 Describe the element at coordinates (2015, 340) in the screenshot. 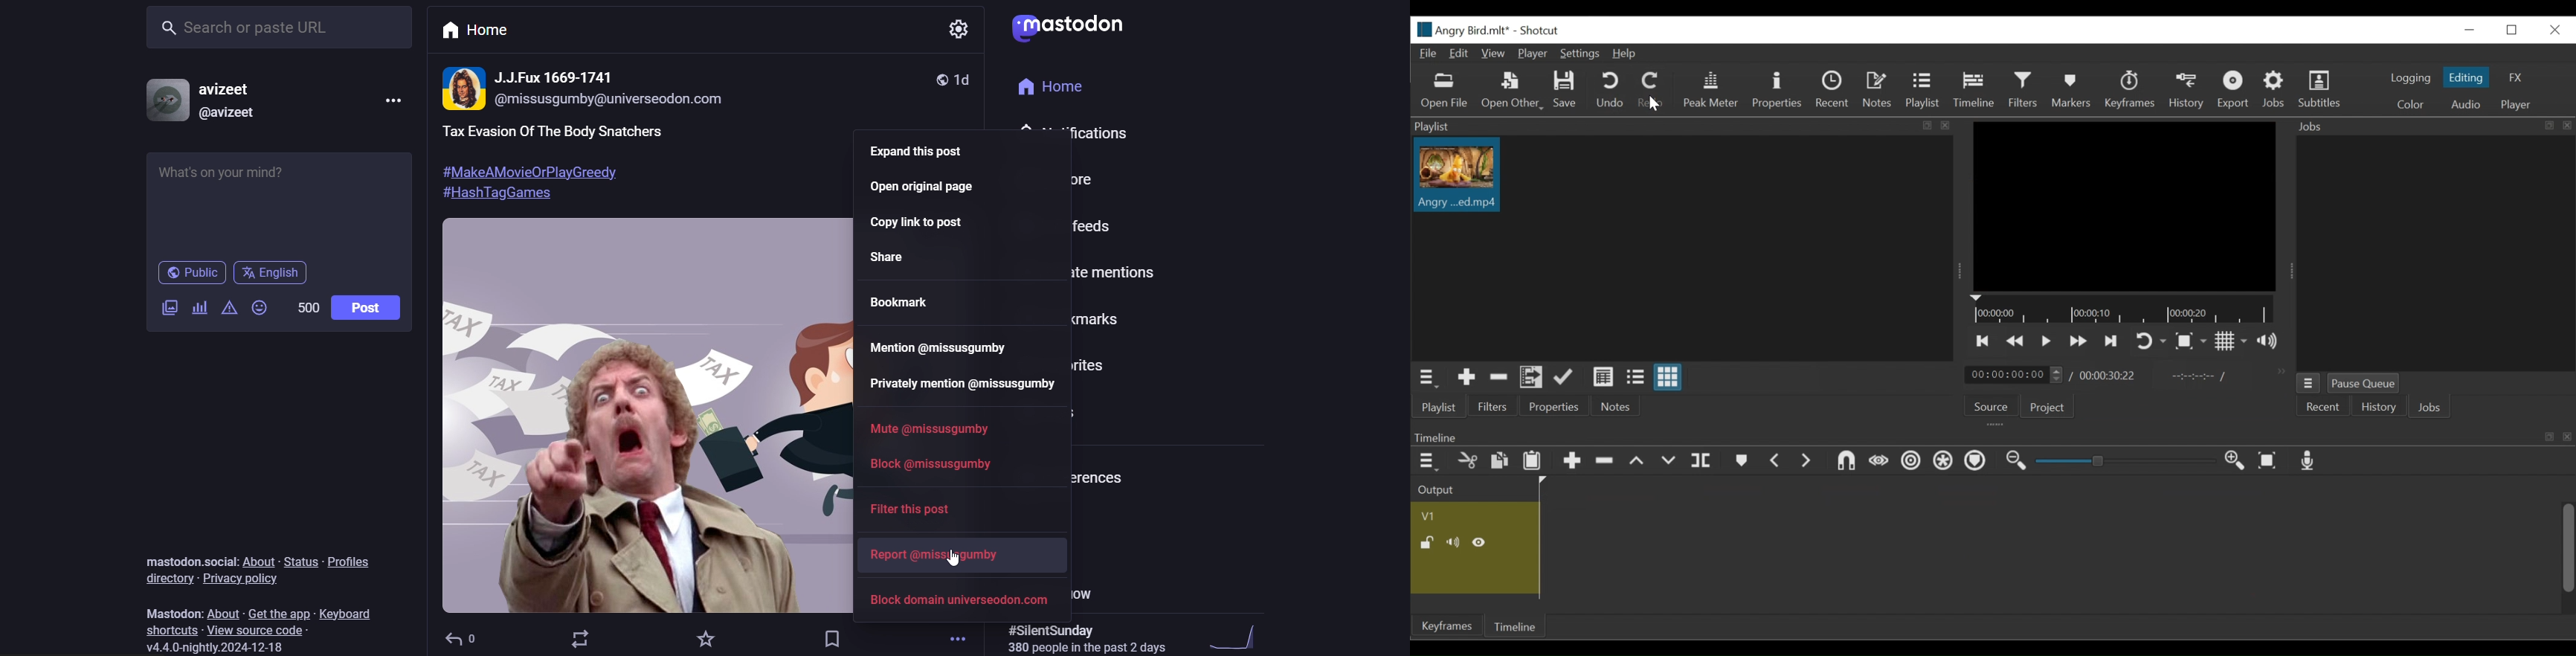

I see `Play quickly forward` at that location.